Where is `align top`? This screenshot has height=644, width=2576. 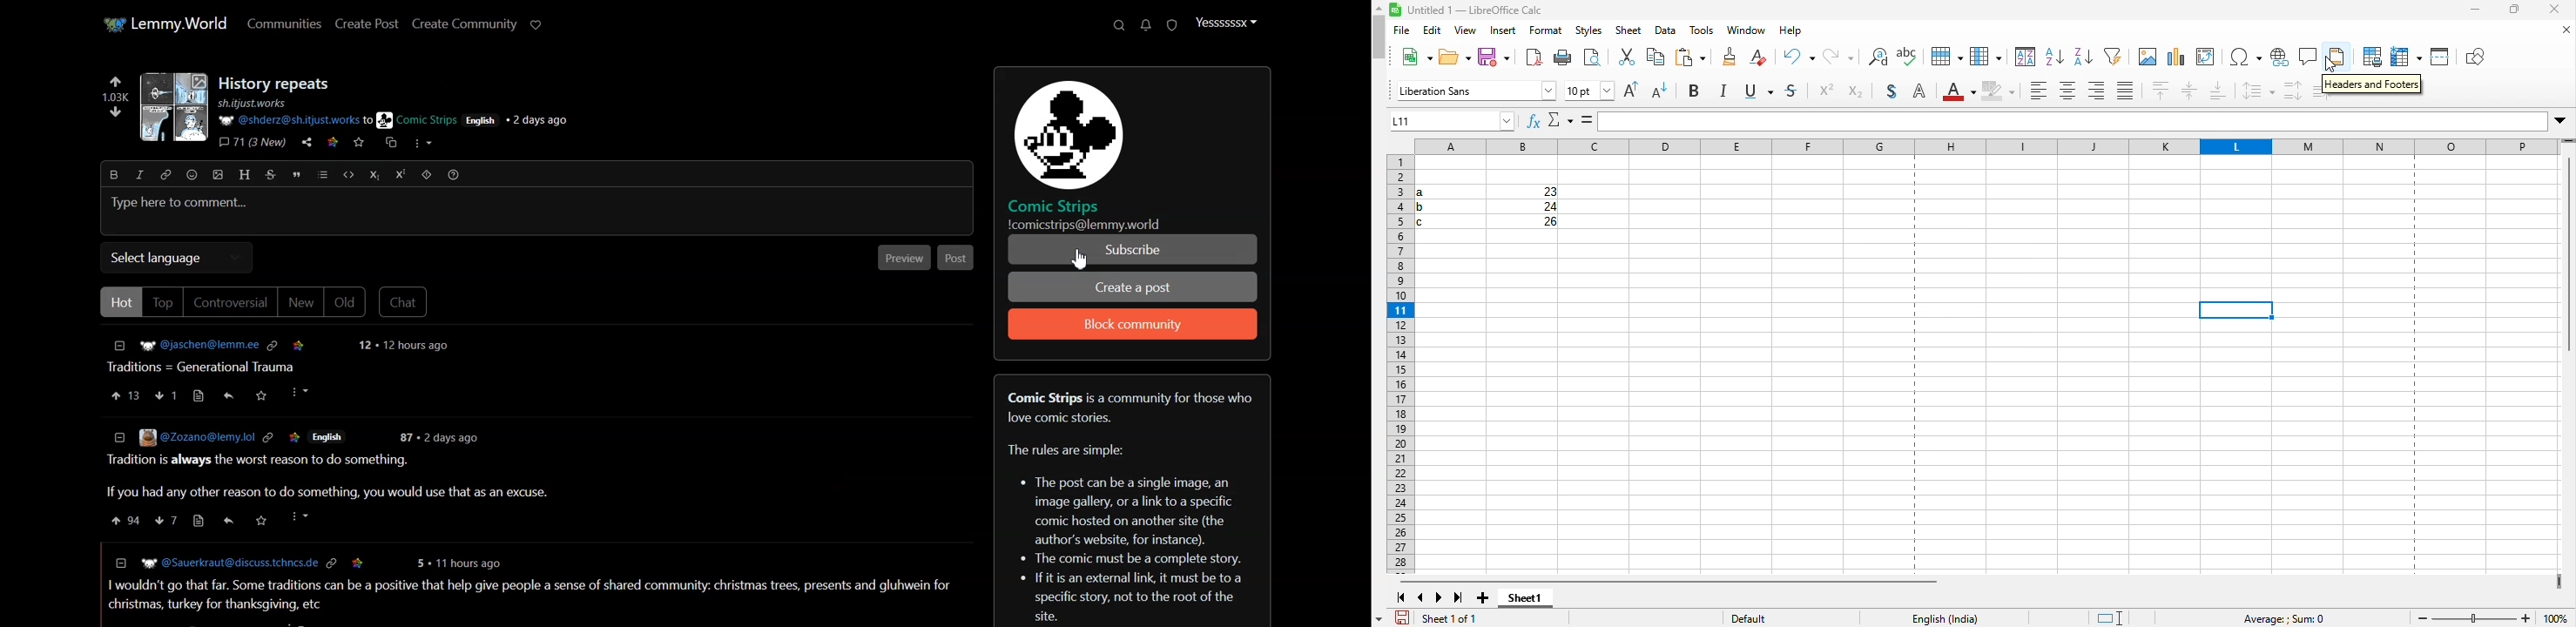 align top is located at coordinates (2161, 92).